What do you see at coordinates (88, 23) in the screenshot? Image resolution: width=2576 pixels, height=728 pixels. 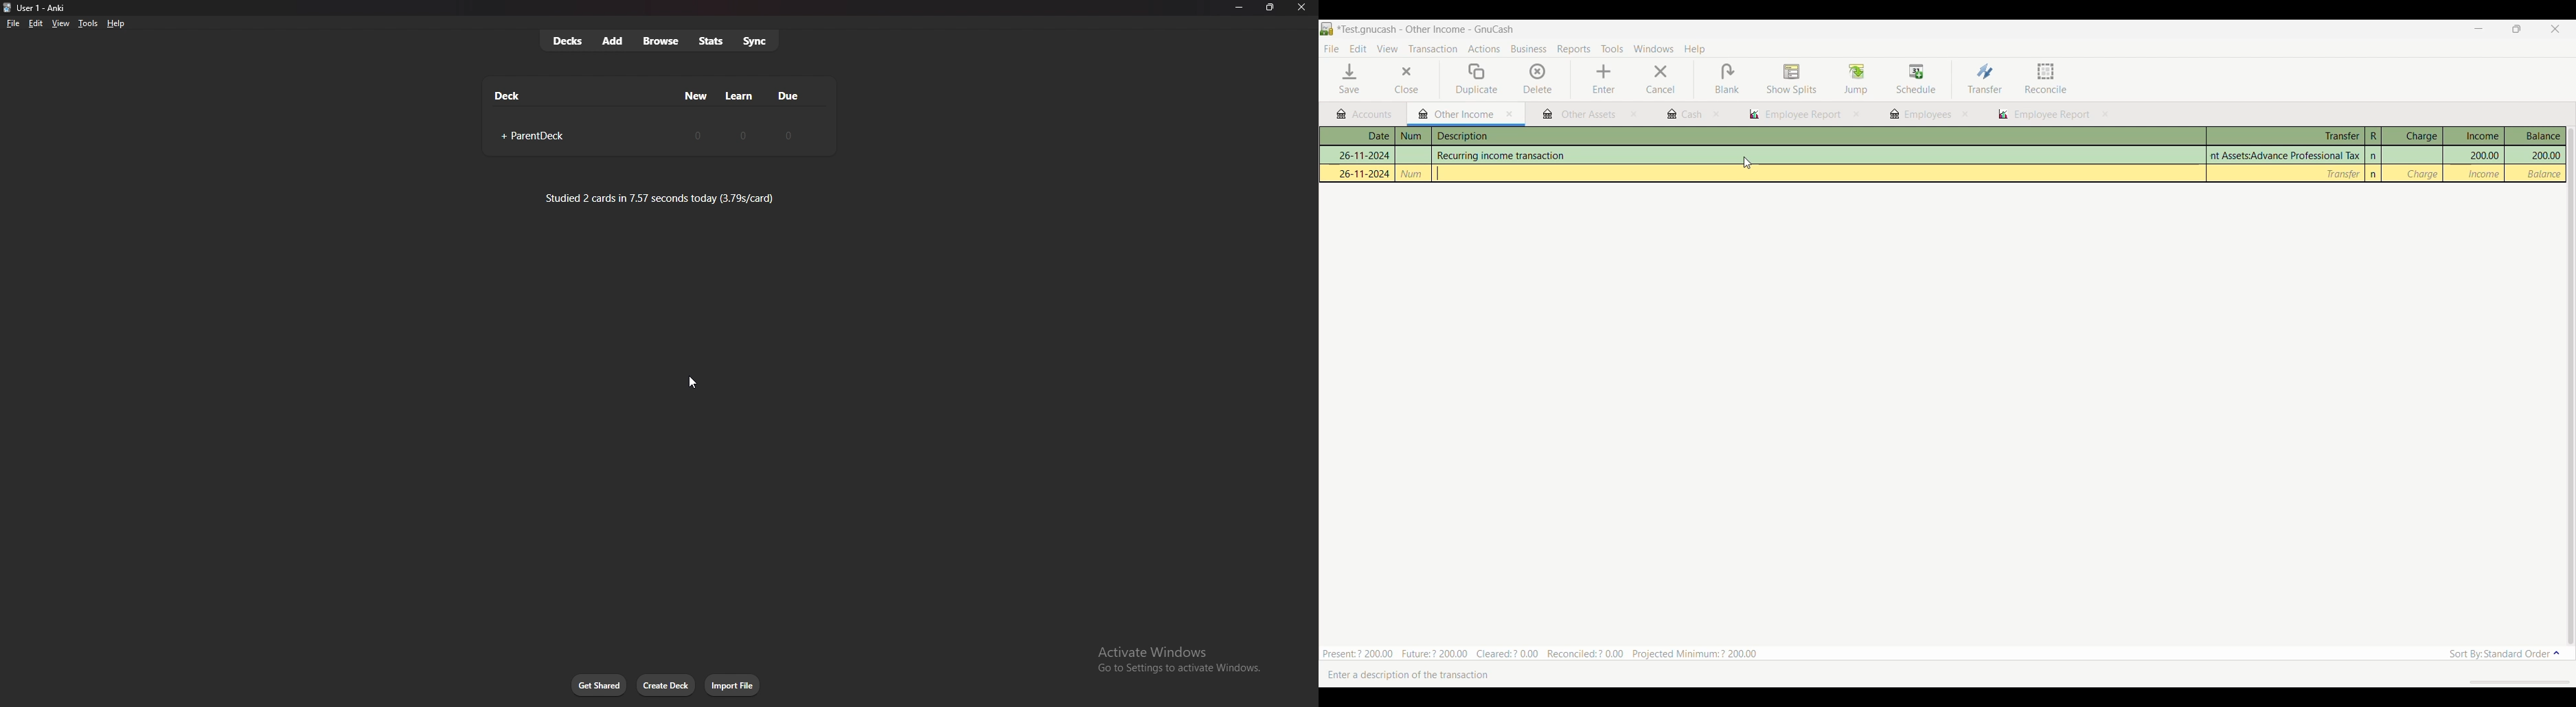 I see `tools` at bounding box center [88, 23].